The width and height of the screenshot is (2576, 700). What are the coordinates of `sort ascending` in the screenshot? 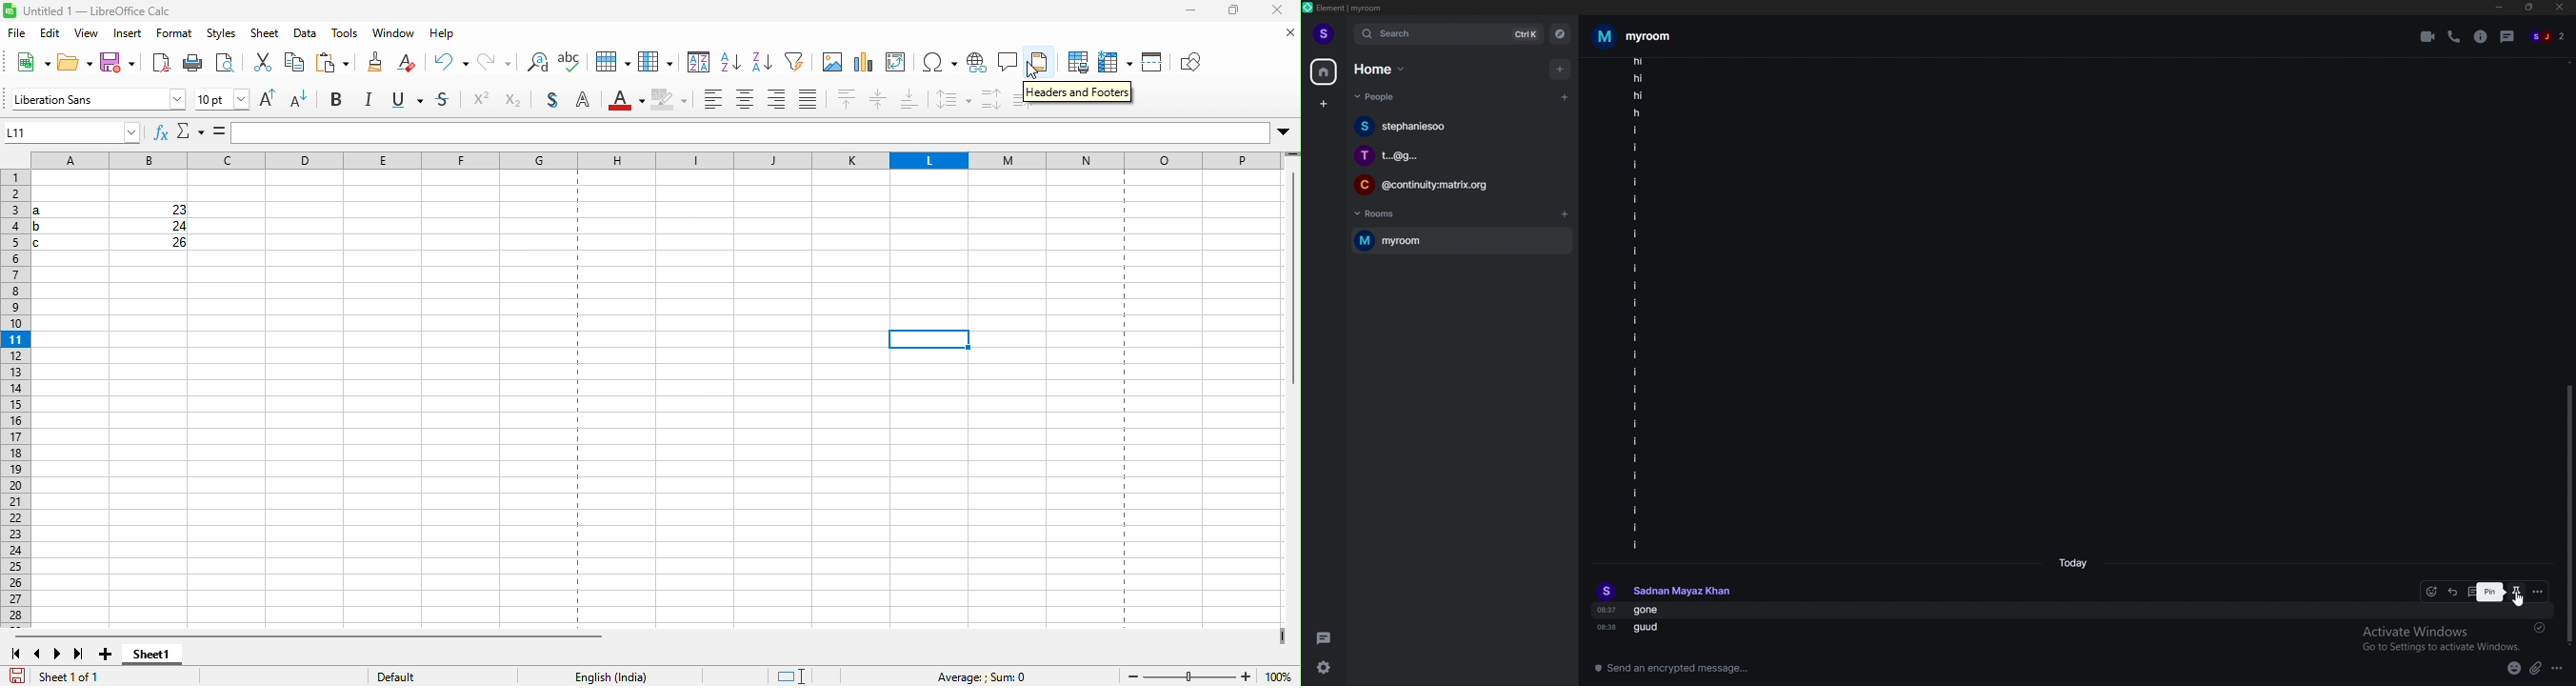 It's located at (695, 63).